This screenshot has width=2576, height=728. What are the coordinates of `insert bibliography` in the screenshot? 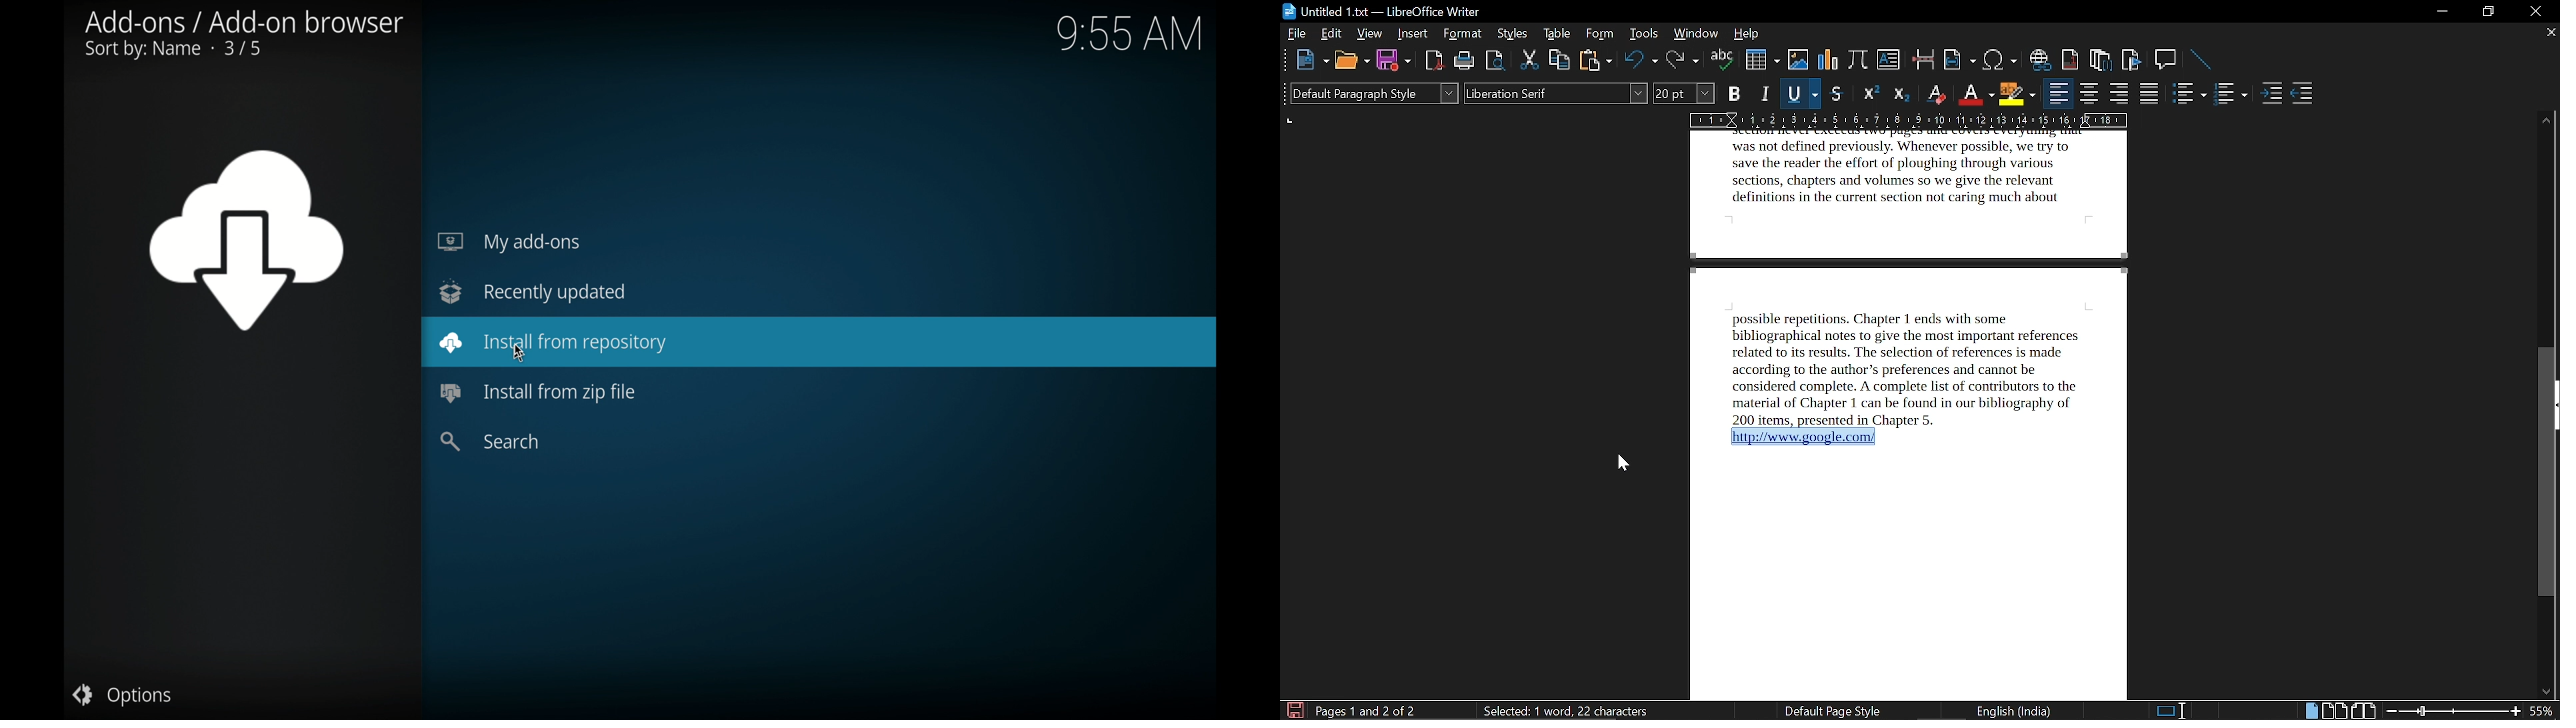 It's located at (2129, 60).